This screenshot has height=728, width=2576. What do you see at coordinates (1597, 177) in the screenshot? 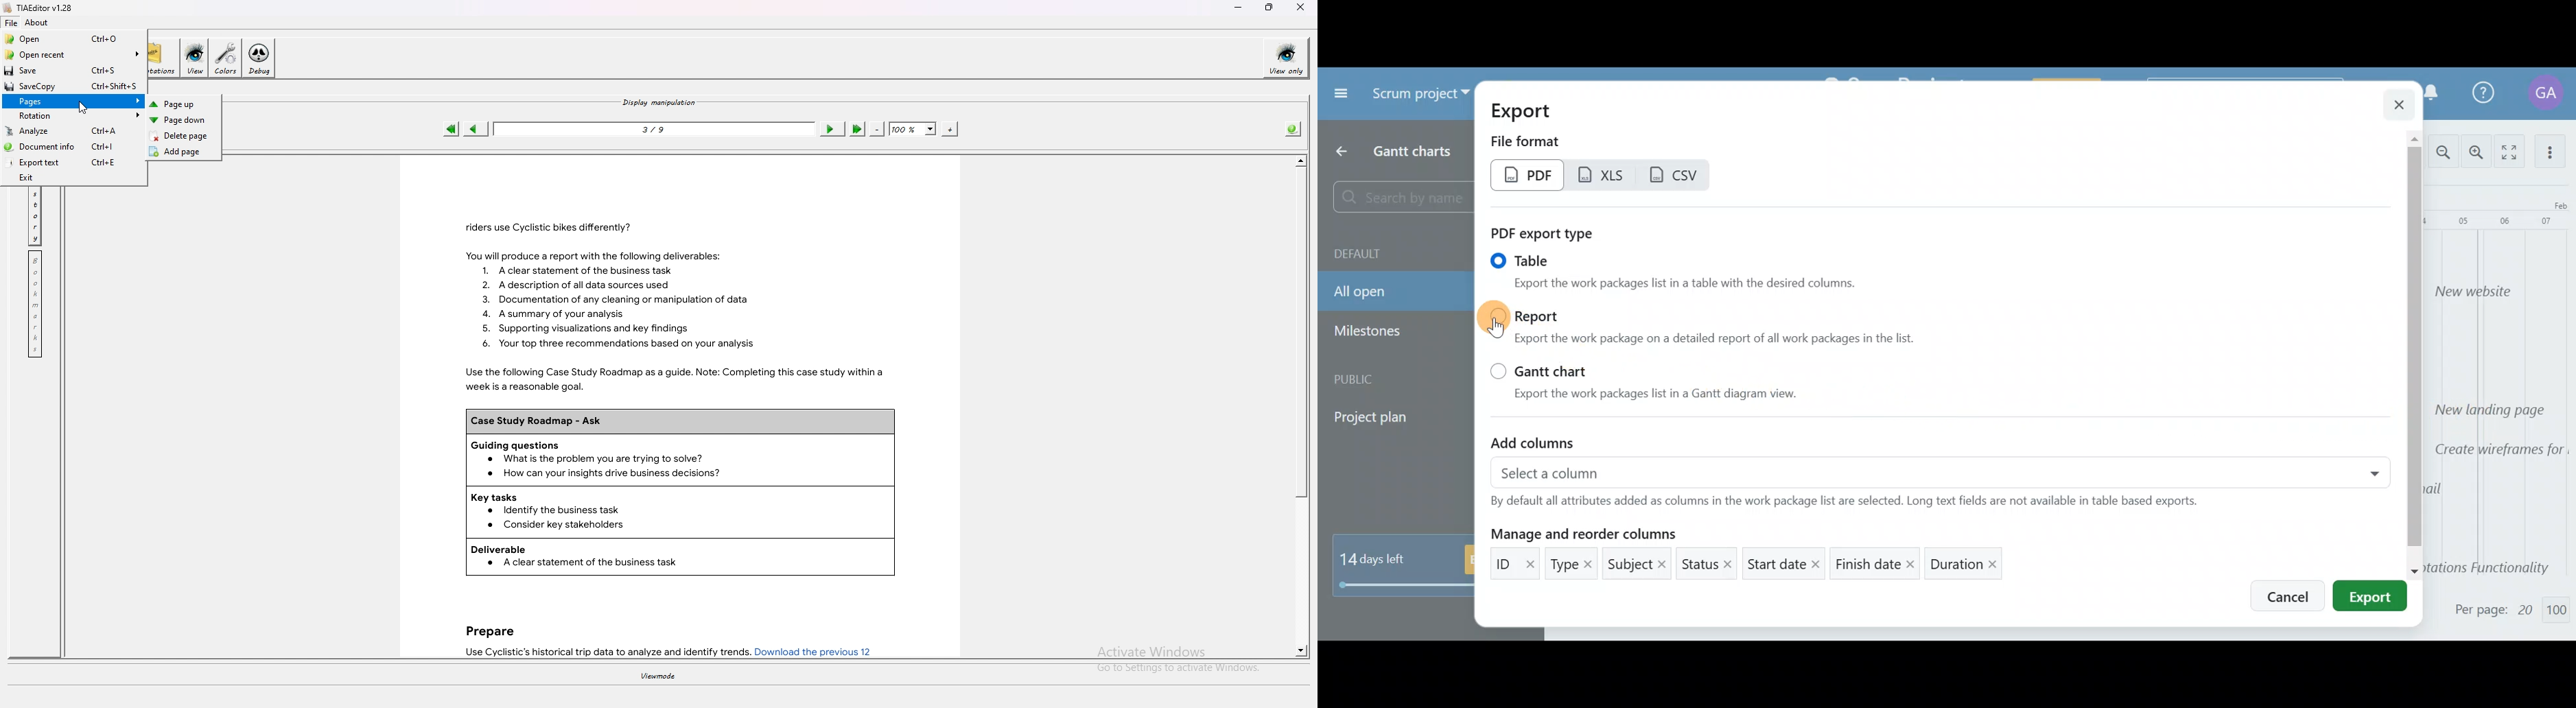
I see `XLS` at bounding box center [1597, 177].